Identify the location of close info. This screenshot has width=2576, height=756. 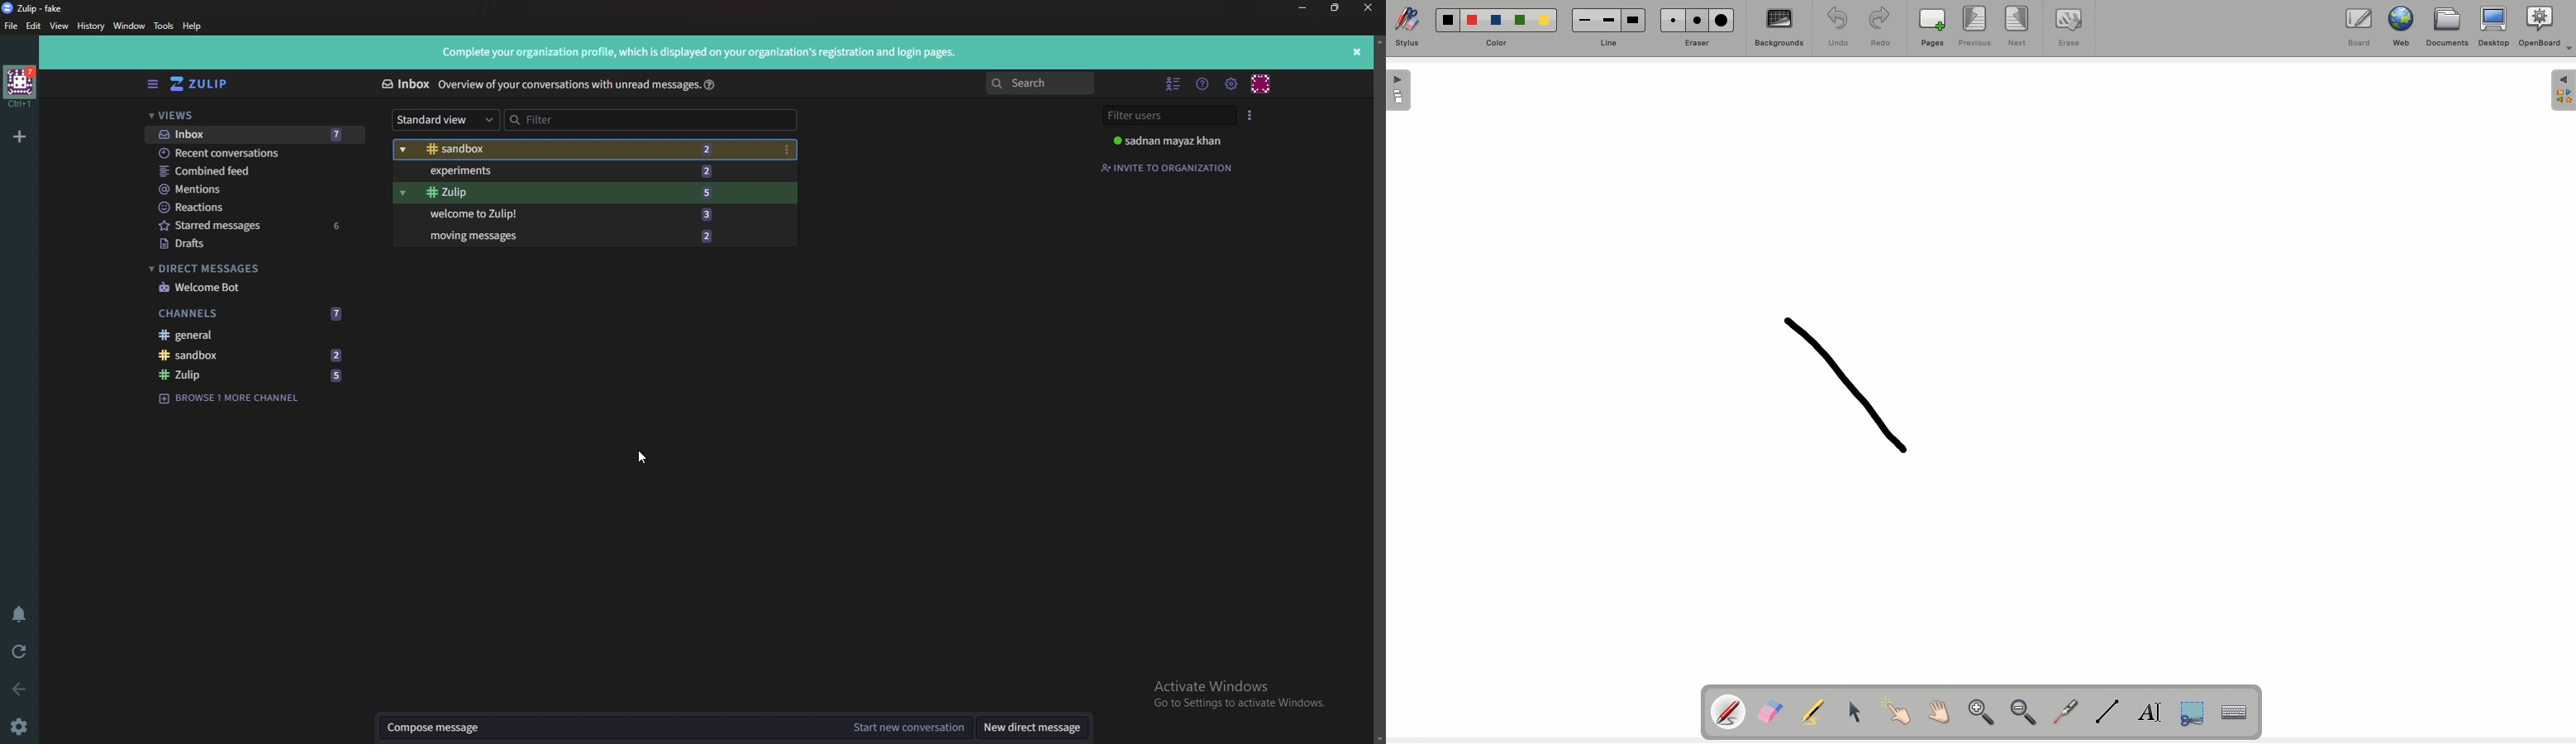
(1358, 51).